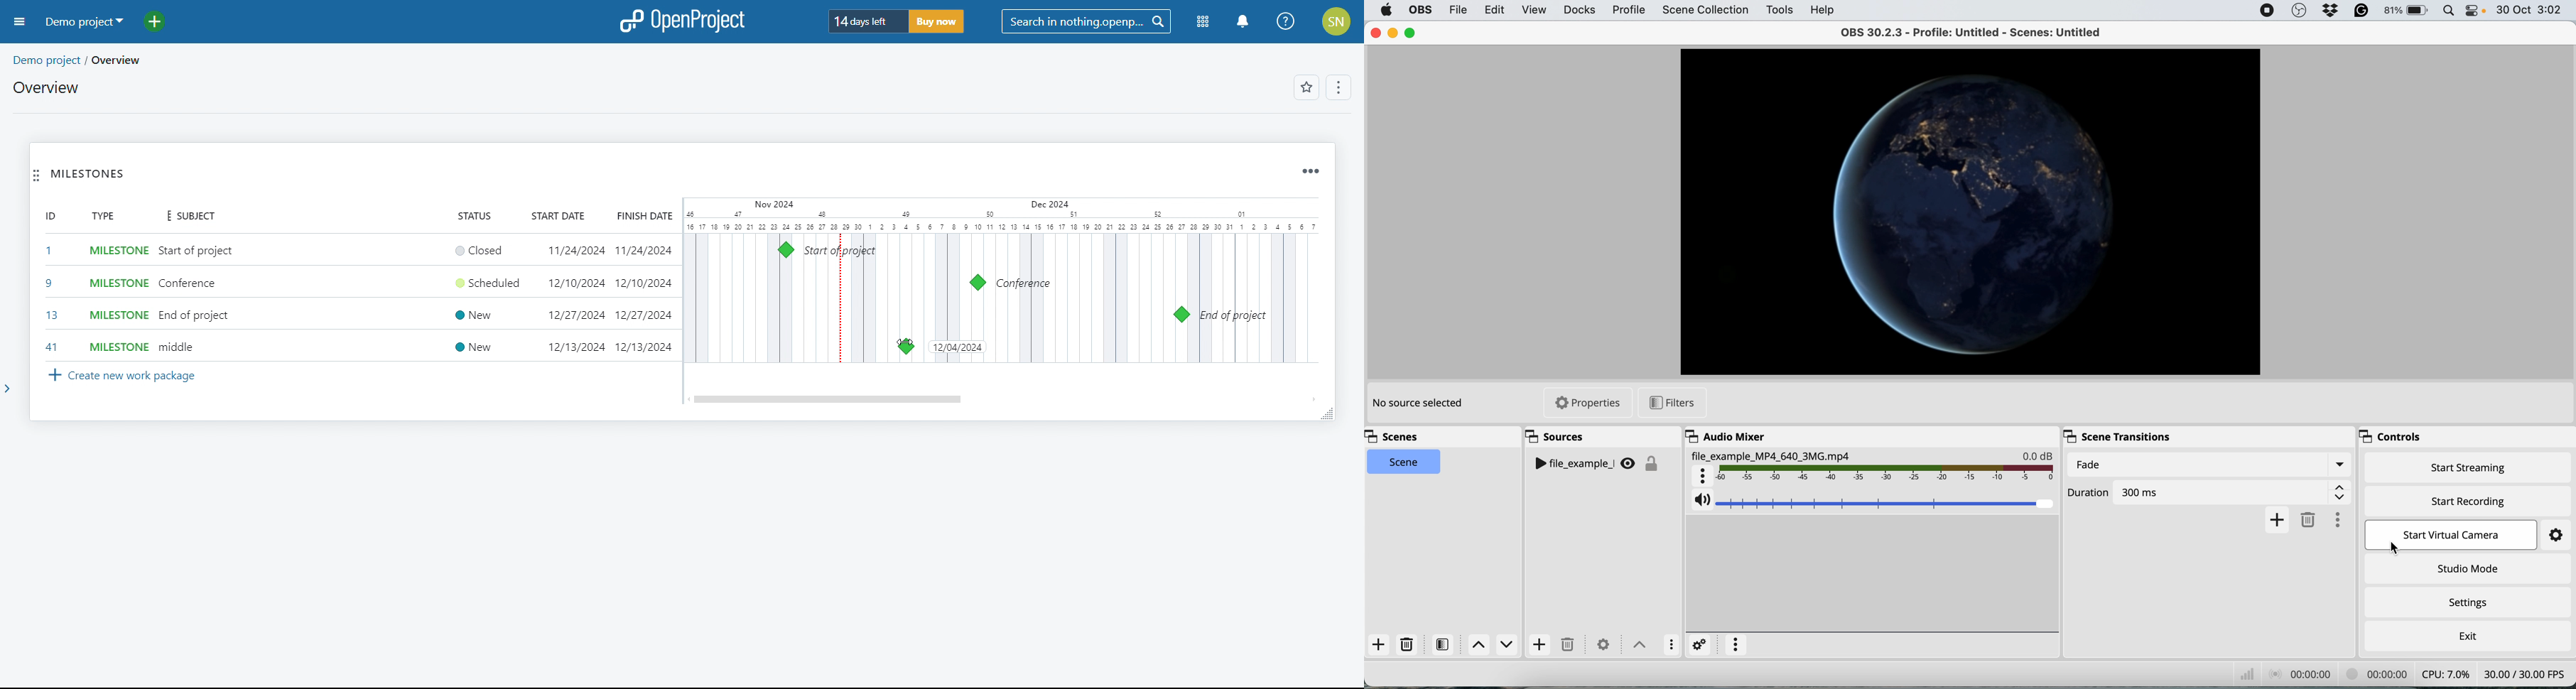  What do you see at coordinates (1605, 644) in the screenshot?
I see `settings` at bounding box center [1605, 644].